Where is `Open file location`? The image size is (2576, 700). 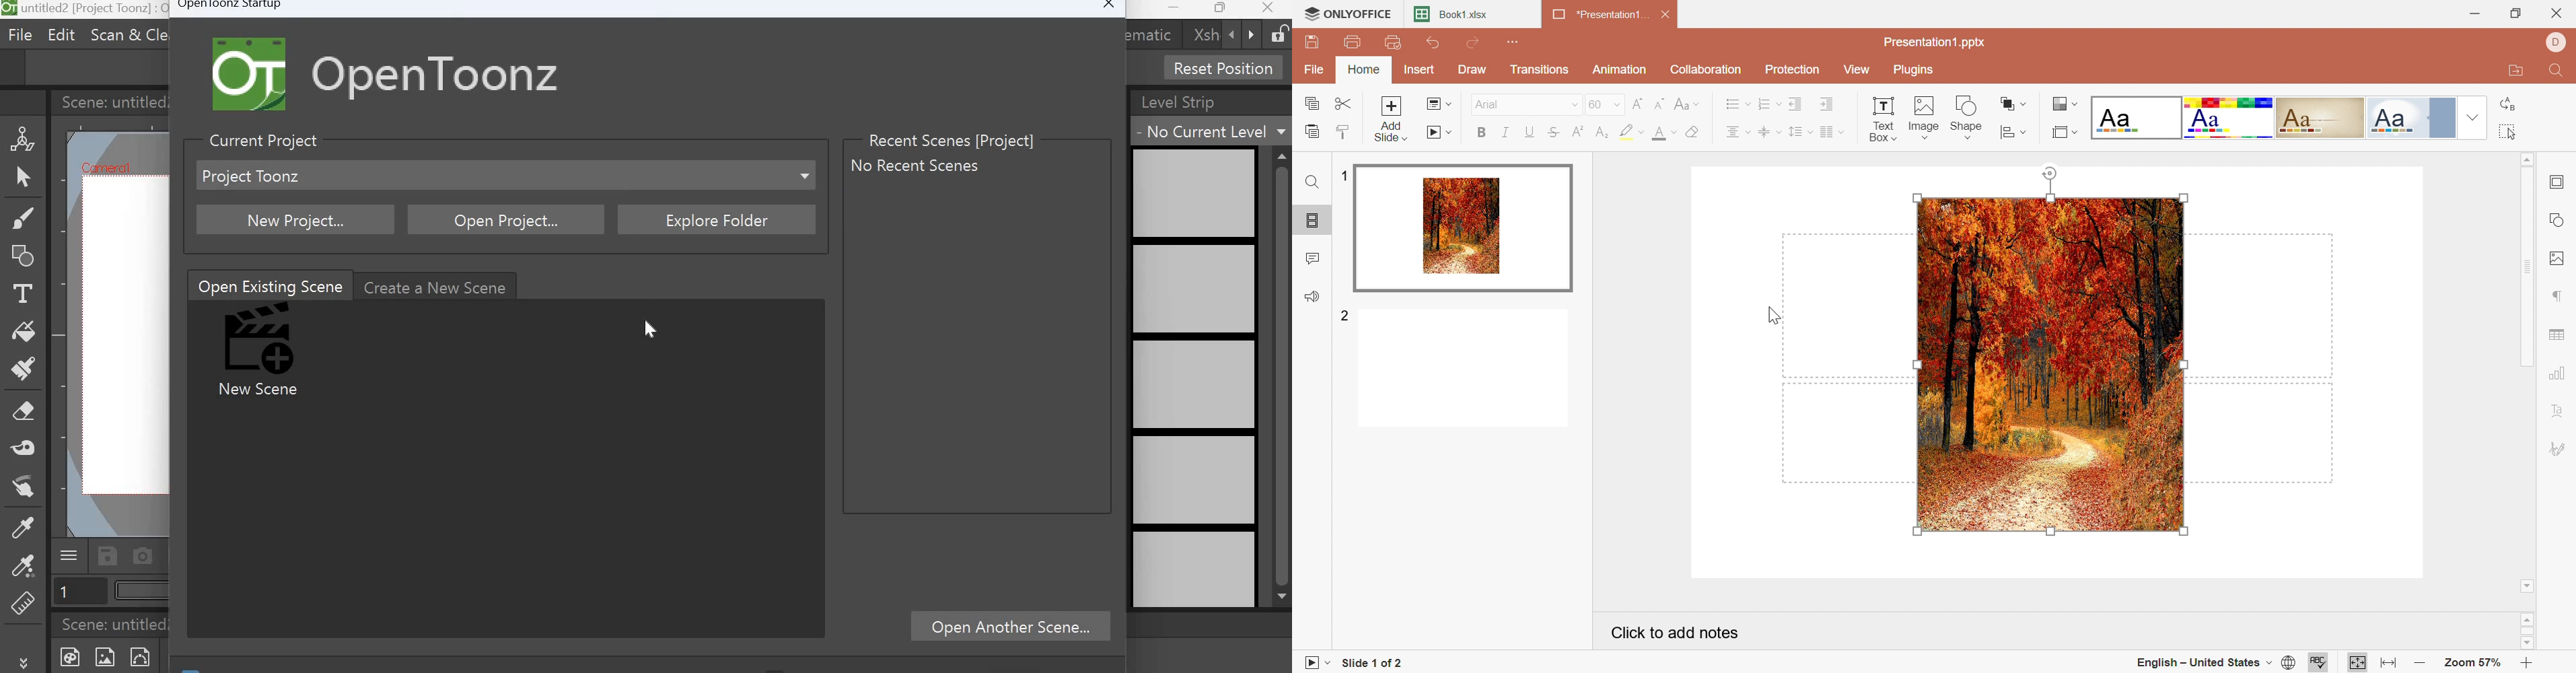 Open file location is located at coordinates (2515, 73).